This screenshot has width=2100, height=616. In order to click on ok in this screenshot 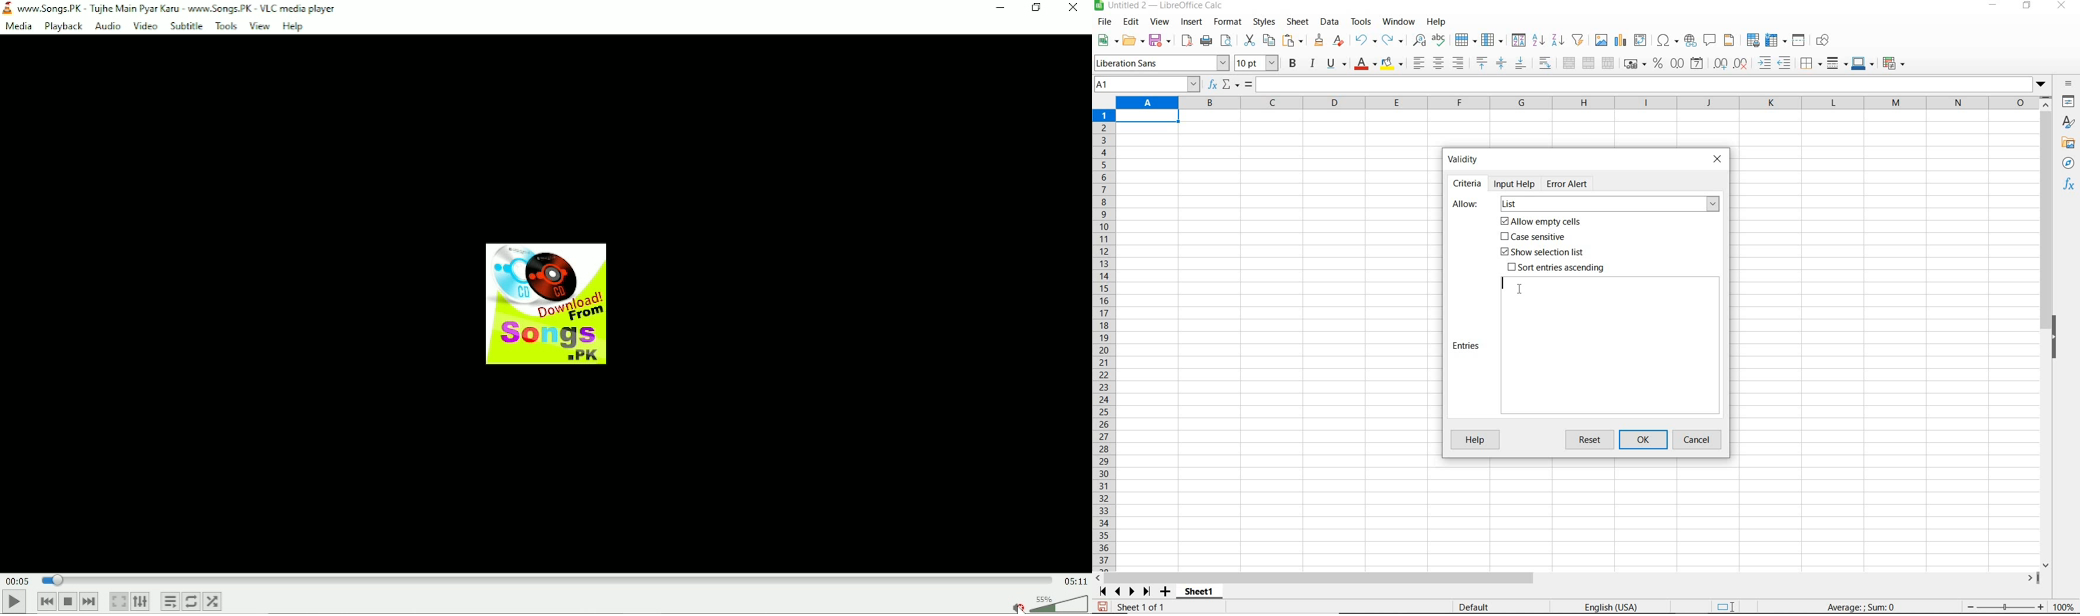, I will do `click(1646, 440)`.